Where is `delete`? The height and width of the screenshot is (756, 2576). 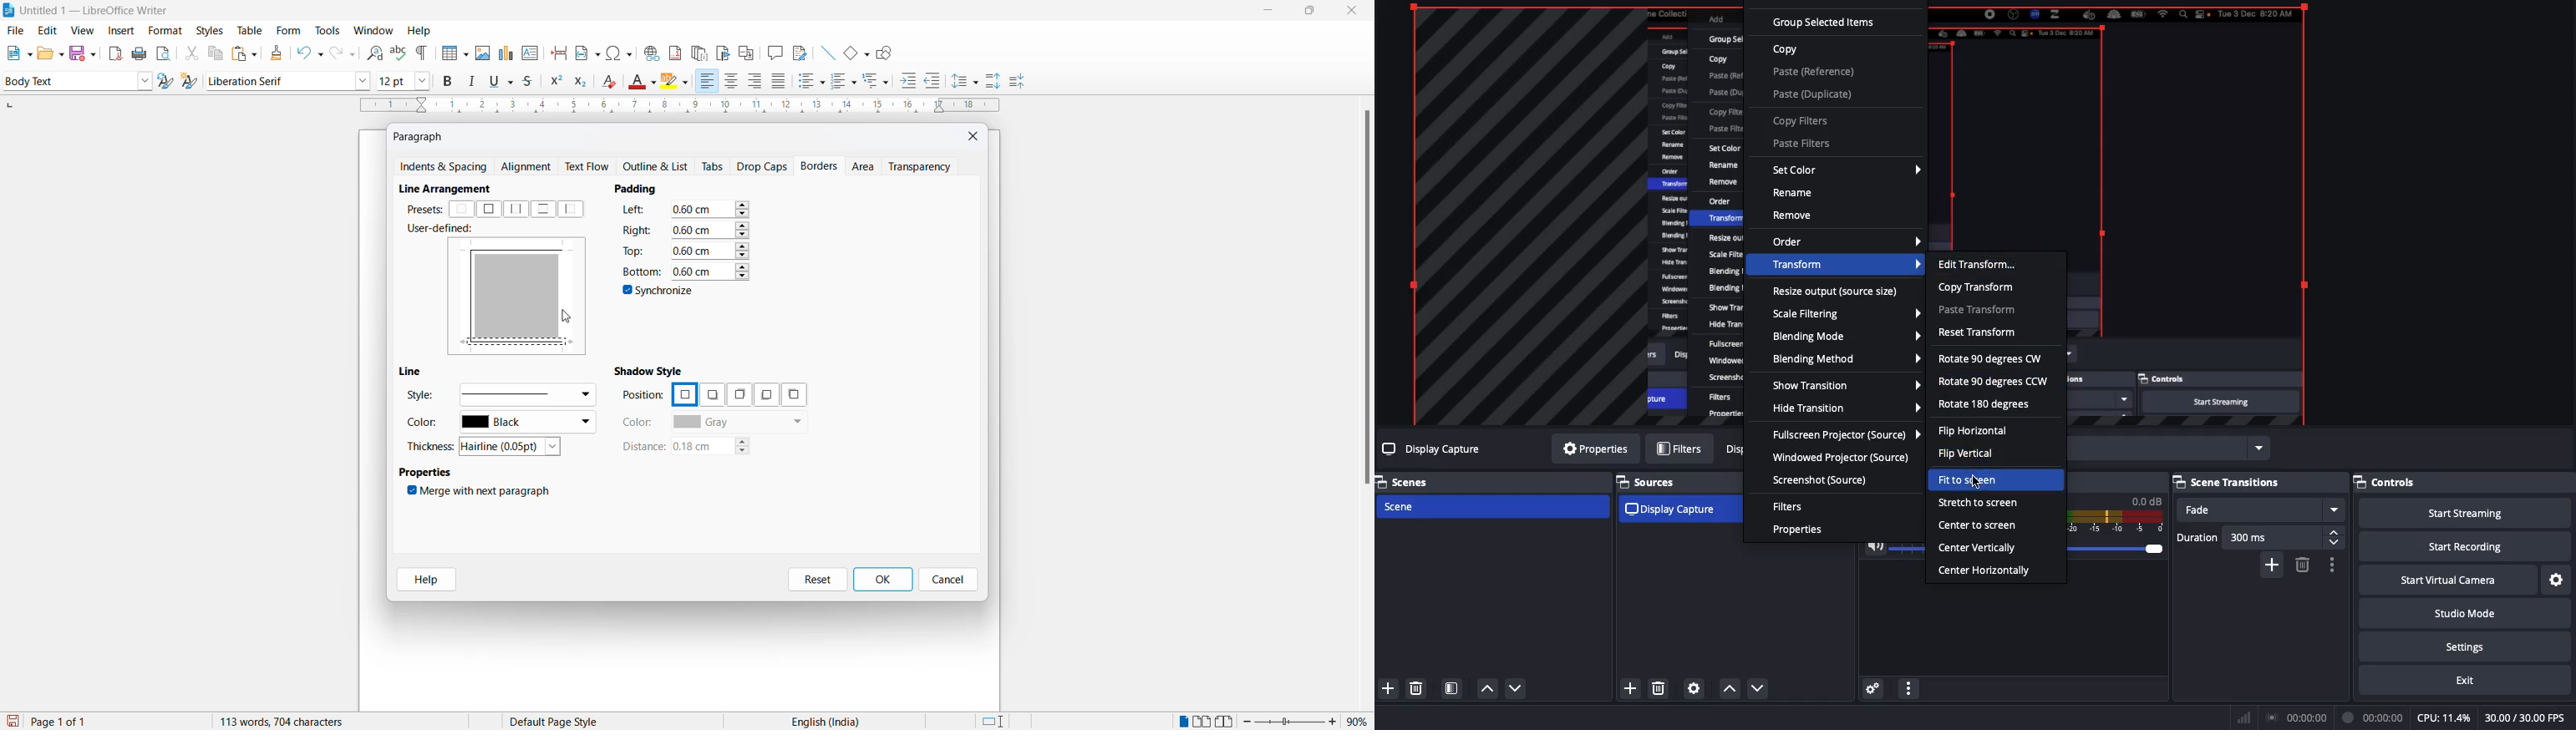
delete is located at coordinates (1659, 687).